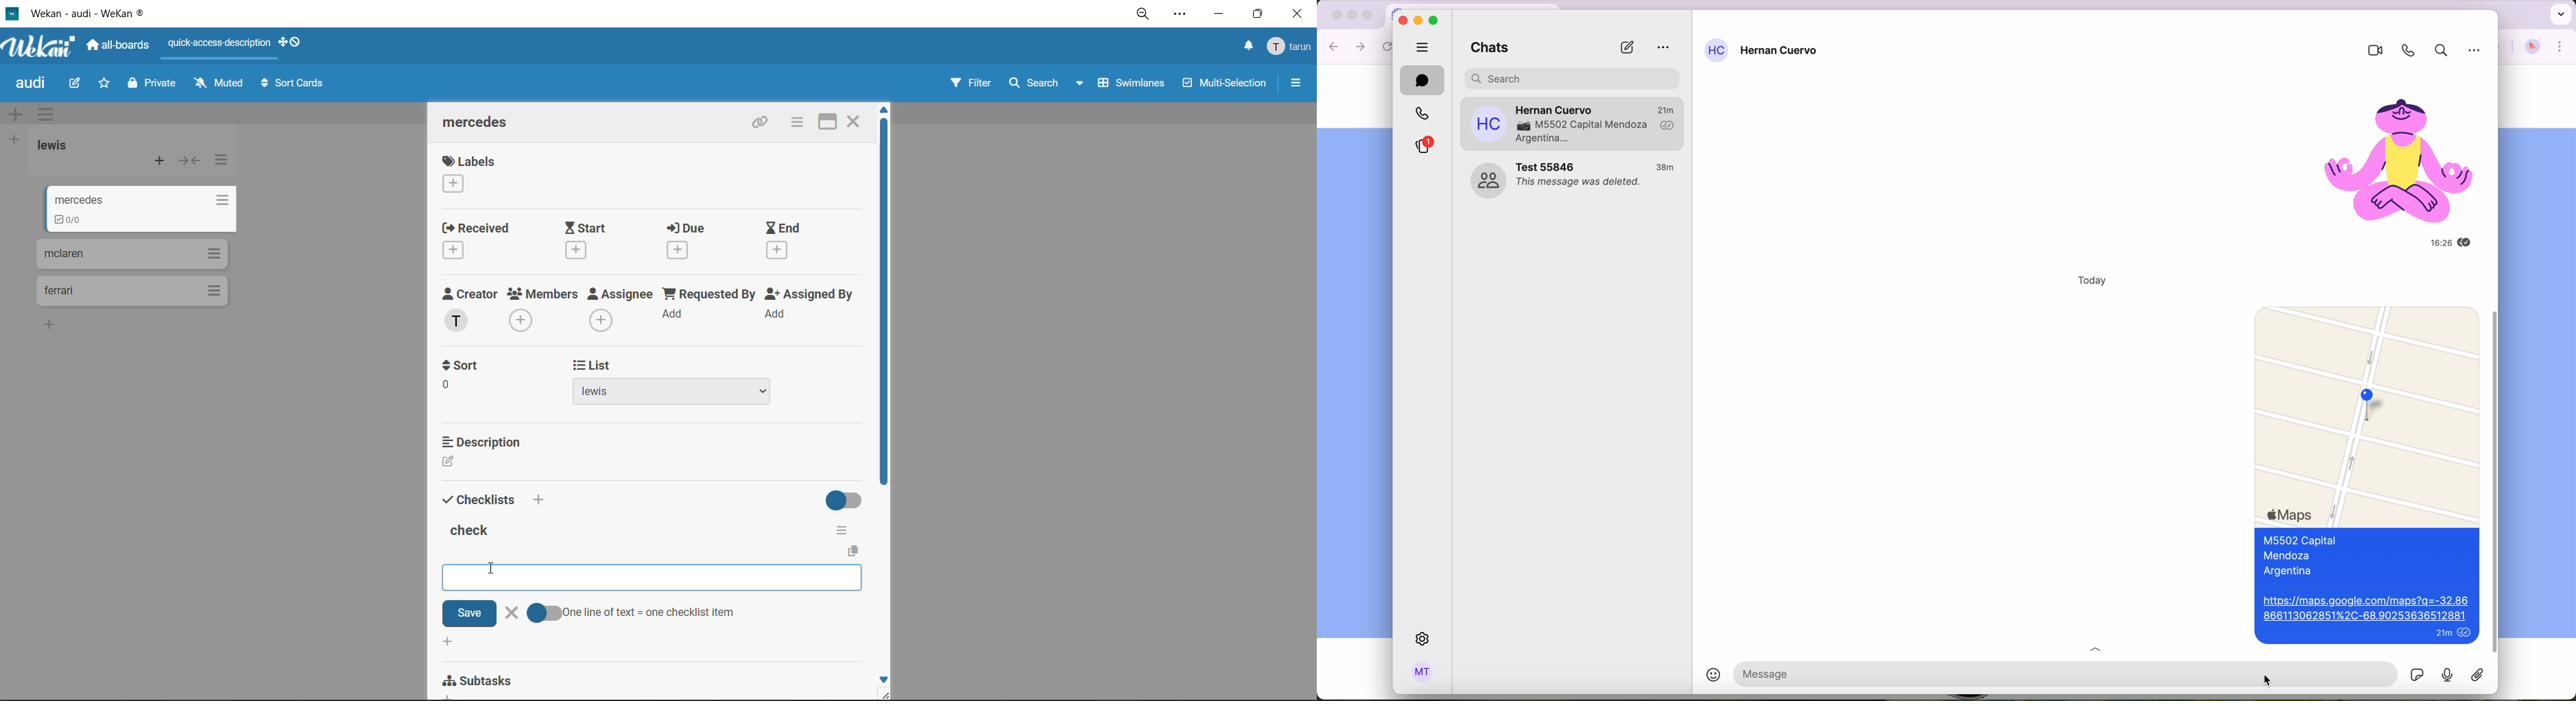 The height and width of the screenshot is (728, 2576). Describe the element at coordinates (1350, 15) in the screenshot. I see `screen buttons` at that location.